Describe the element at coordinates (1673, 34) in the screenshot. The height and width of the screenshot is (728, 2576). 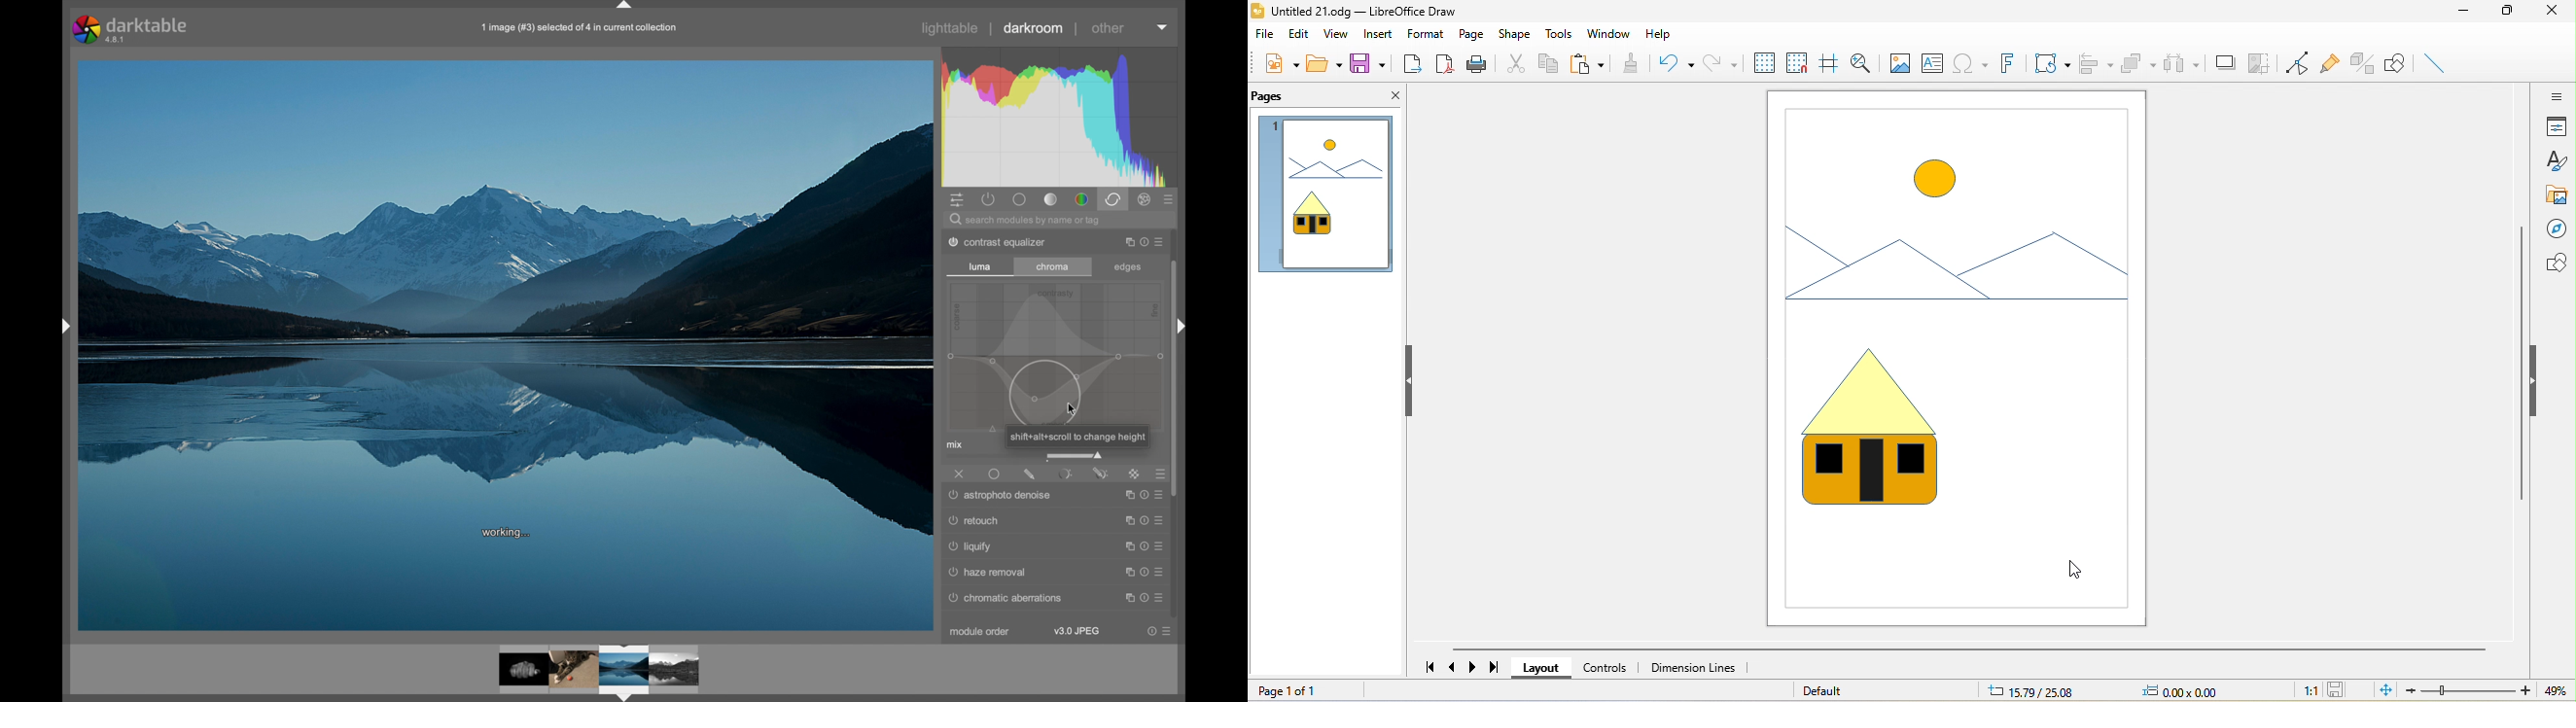
I see `help` at that location.